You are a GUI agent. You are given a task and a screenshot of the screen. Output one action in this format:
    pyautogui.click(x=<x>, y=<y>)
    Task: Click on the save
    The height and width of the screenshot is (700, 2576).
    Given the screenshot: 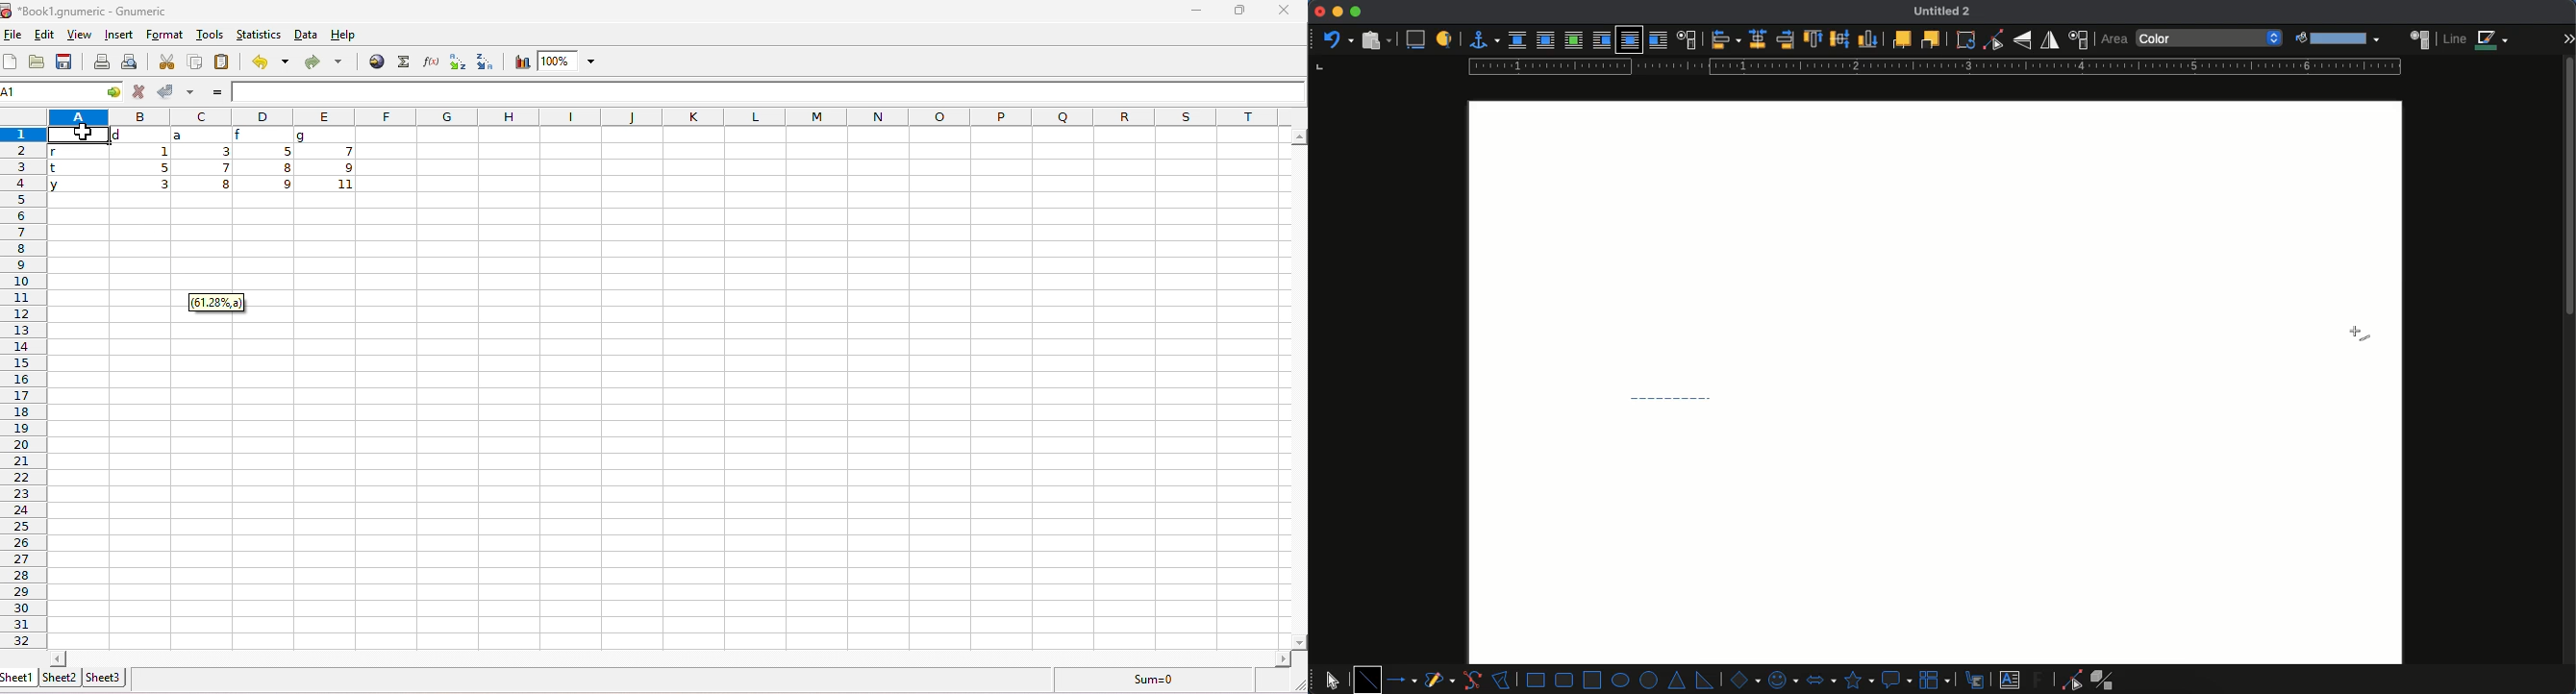 What is the action you would take?
    pyautogui.click(x=66, y=62)
    